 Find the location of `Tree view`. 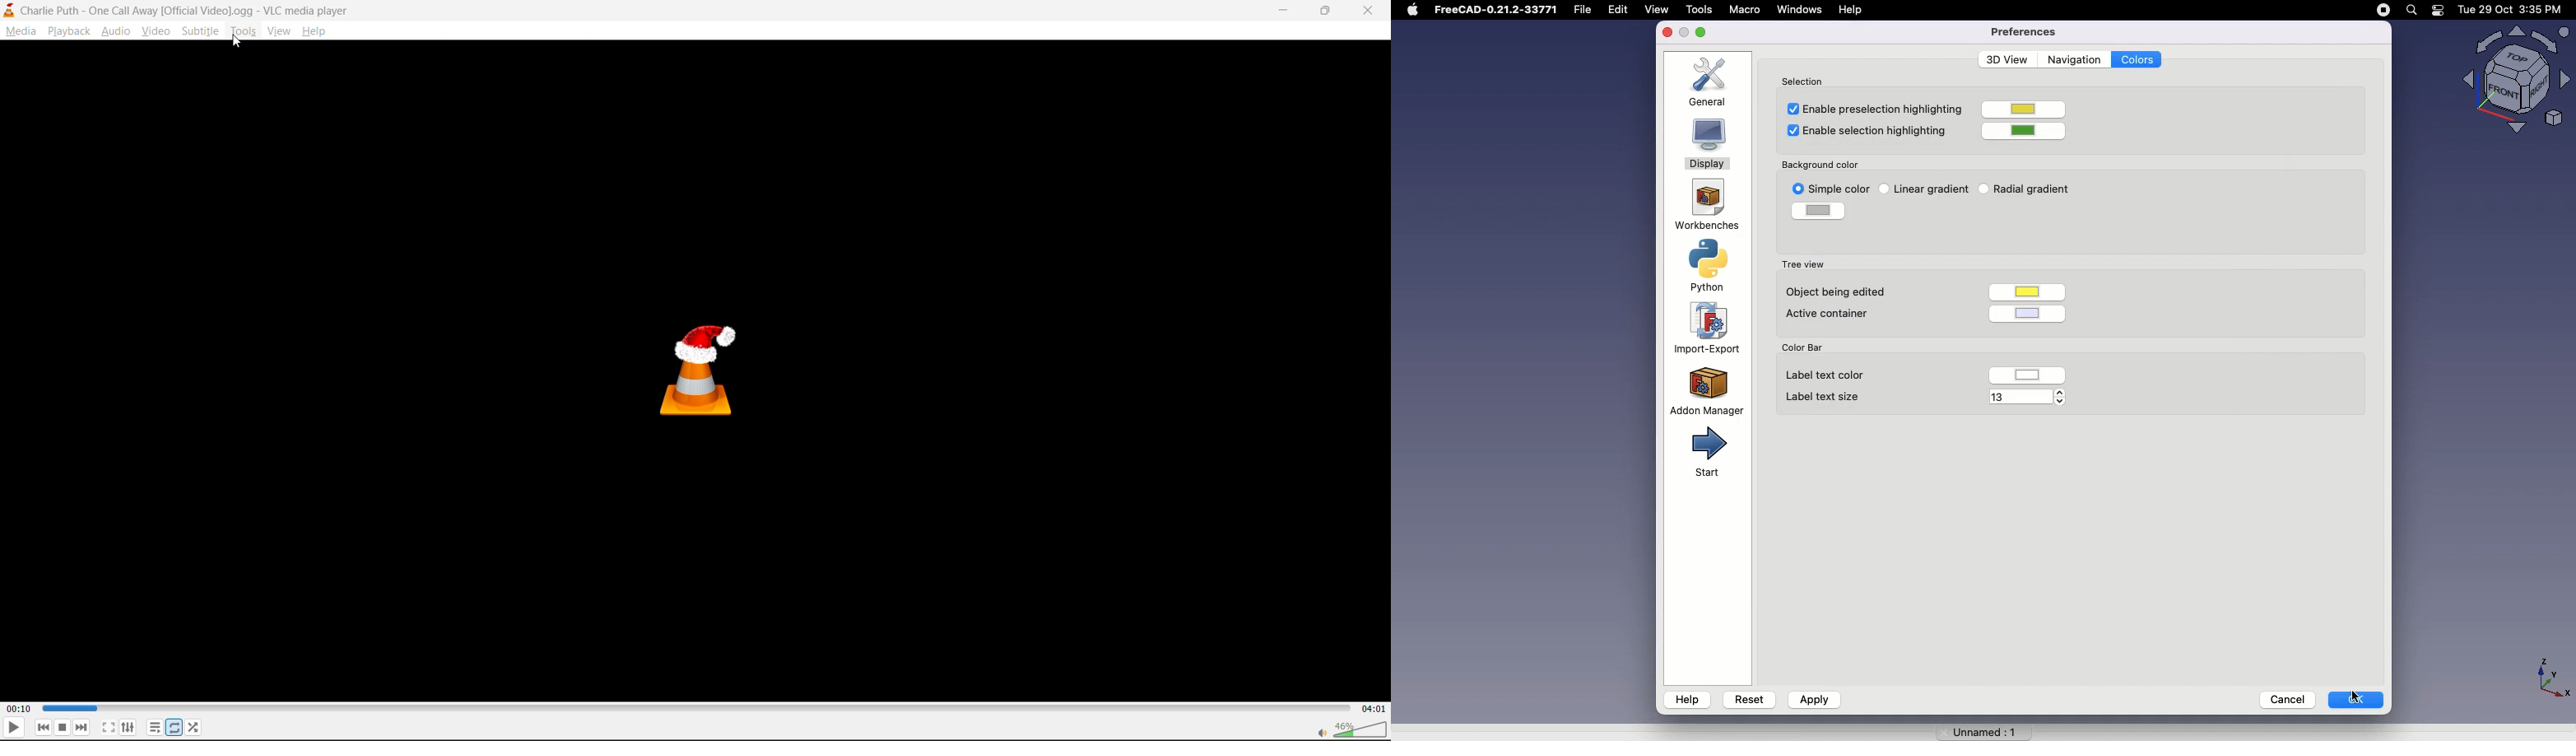

Tree view is located at coordinates (1802, 263).